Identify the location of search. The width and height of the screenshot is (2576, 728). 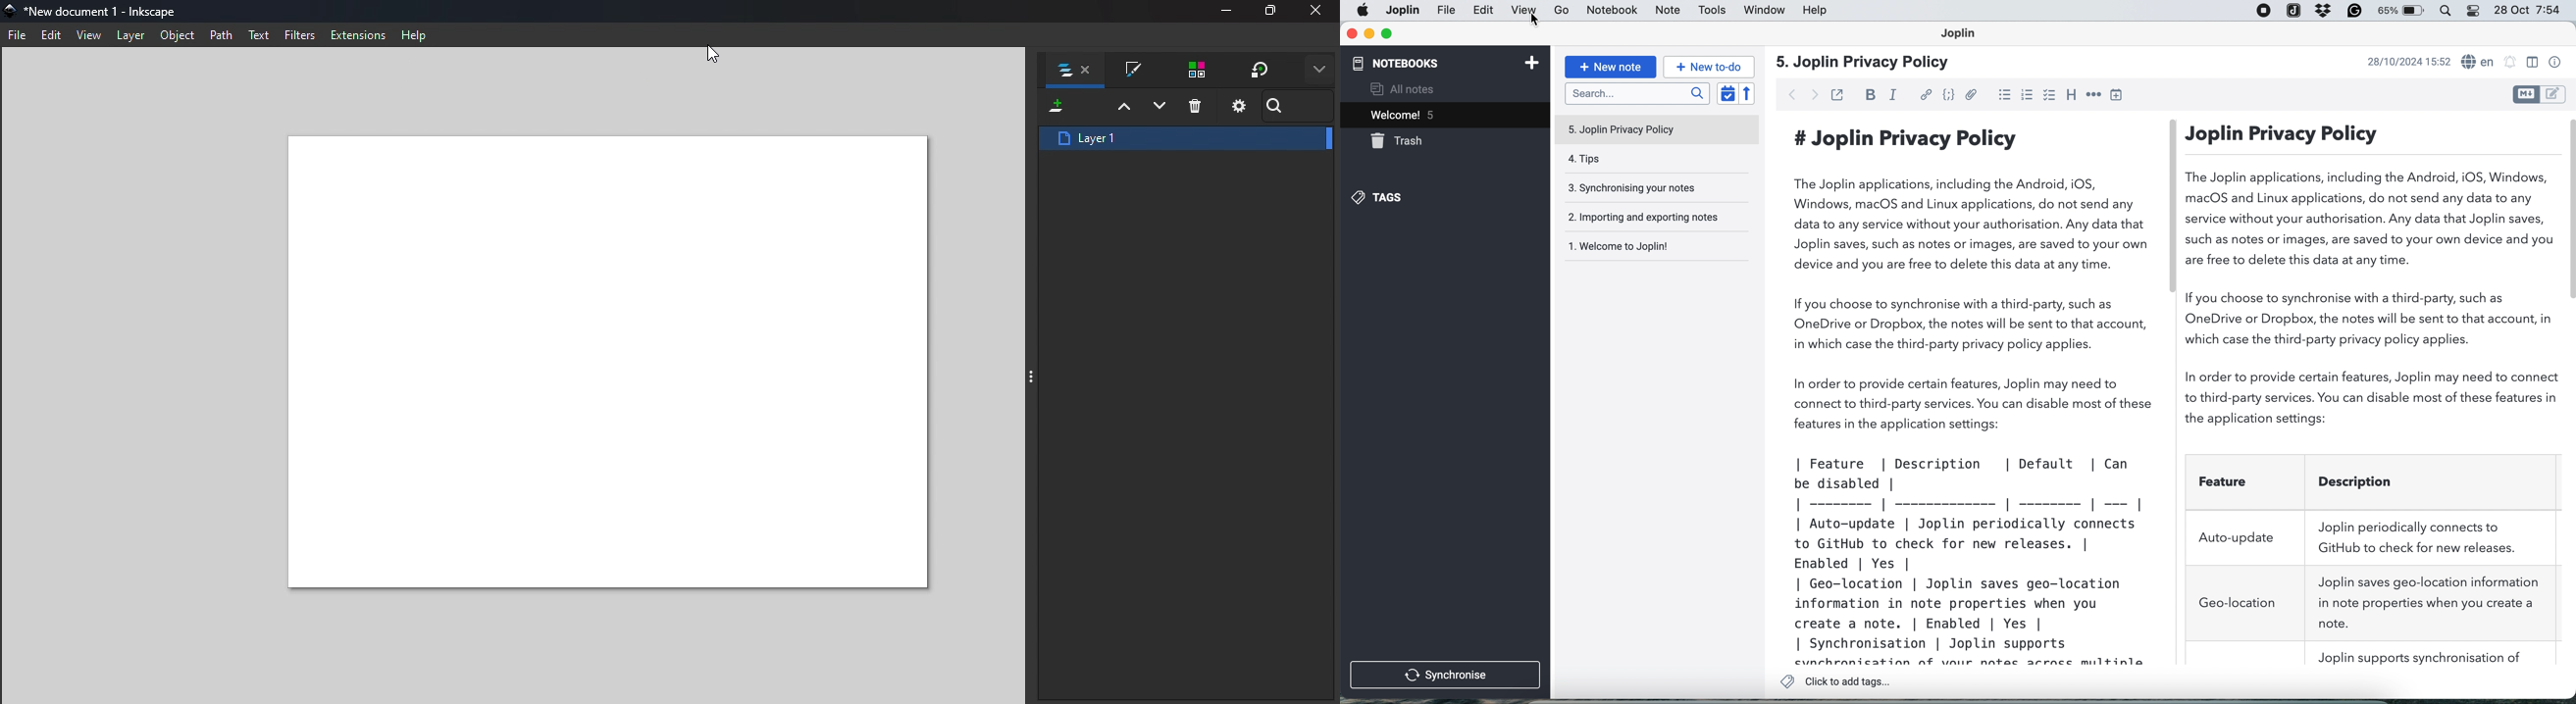
(1636, 94).